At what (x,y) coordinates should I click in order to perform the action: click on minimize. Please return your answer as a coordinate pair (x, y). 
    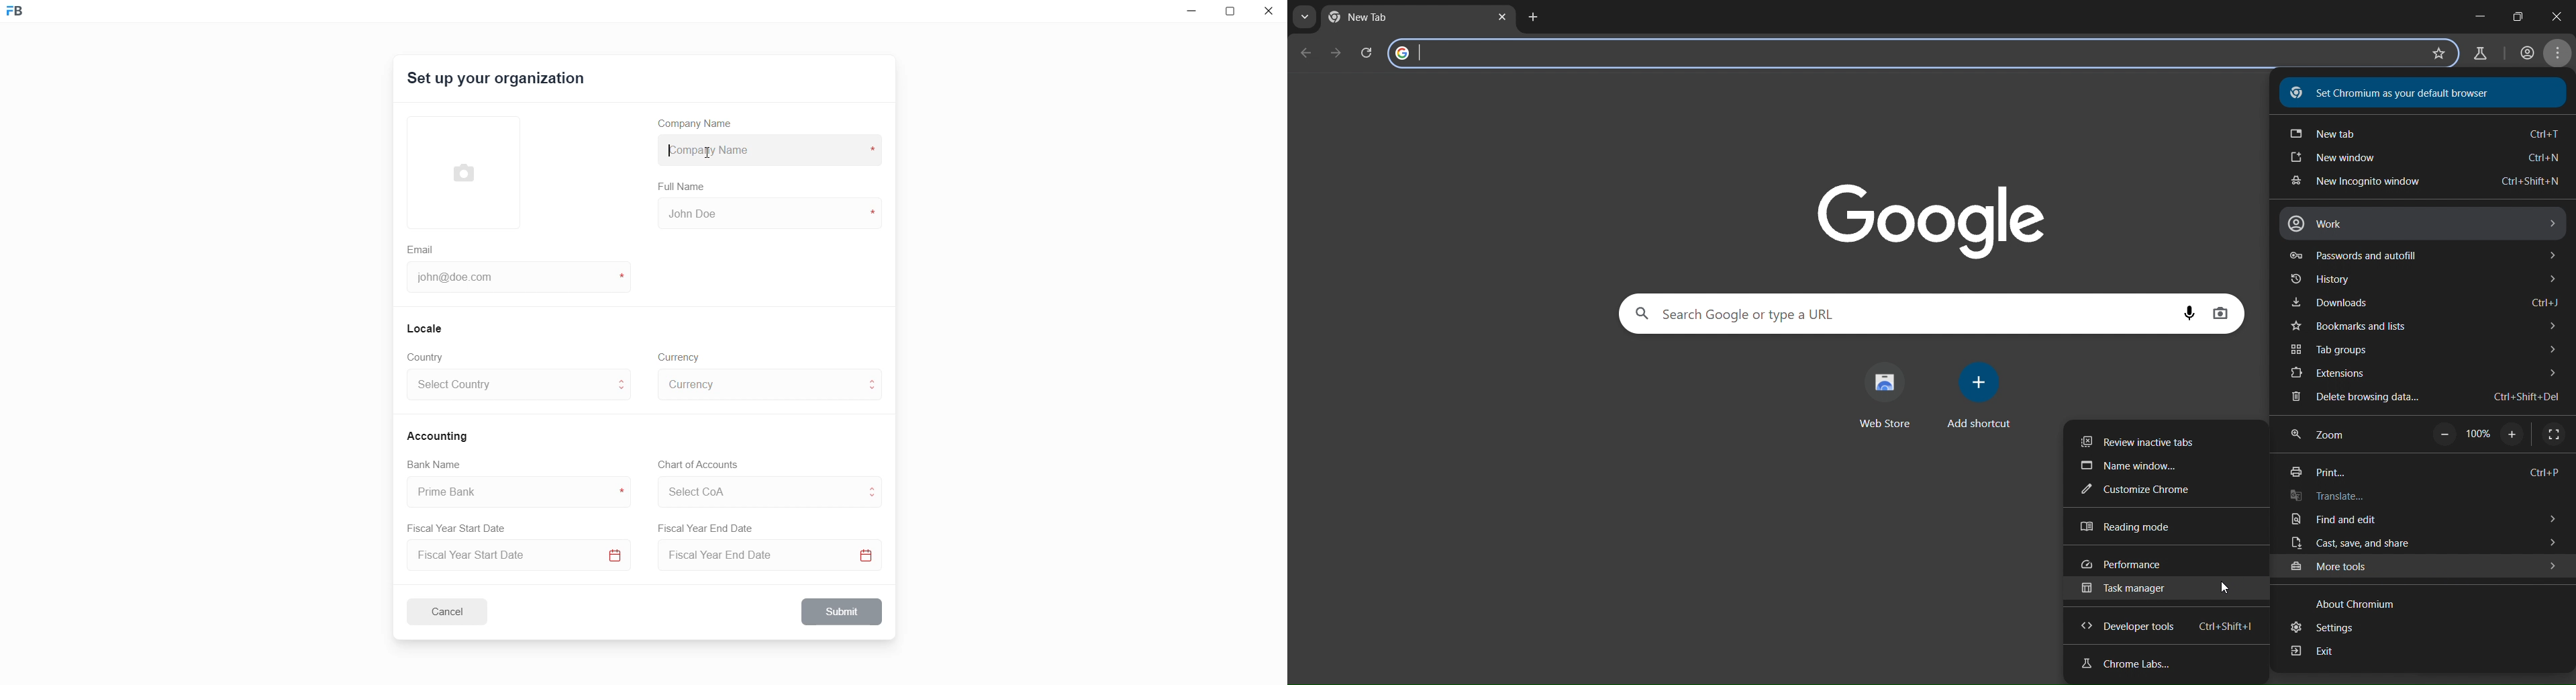
    Looking at the image, I should click on (1189, 14).